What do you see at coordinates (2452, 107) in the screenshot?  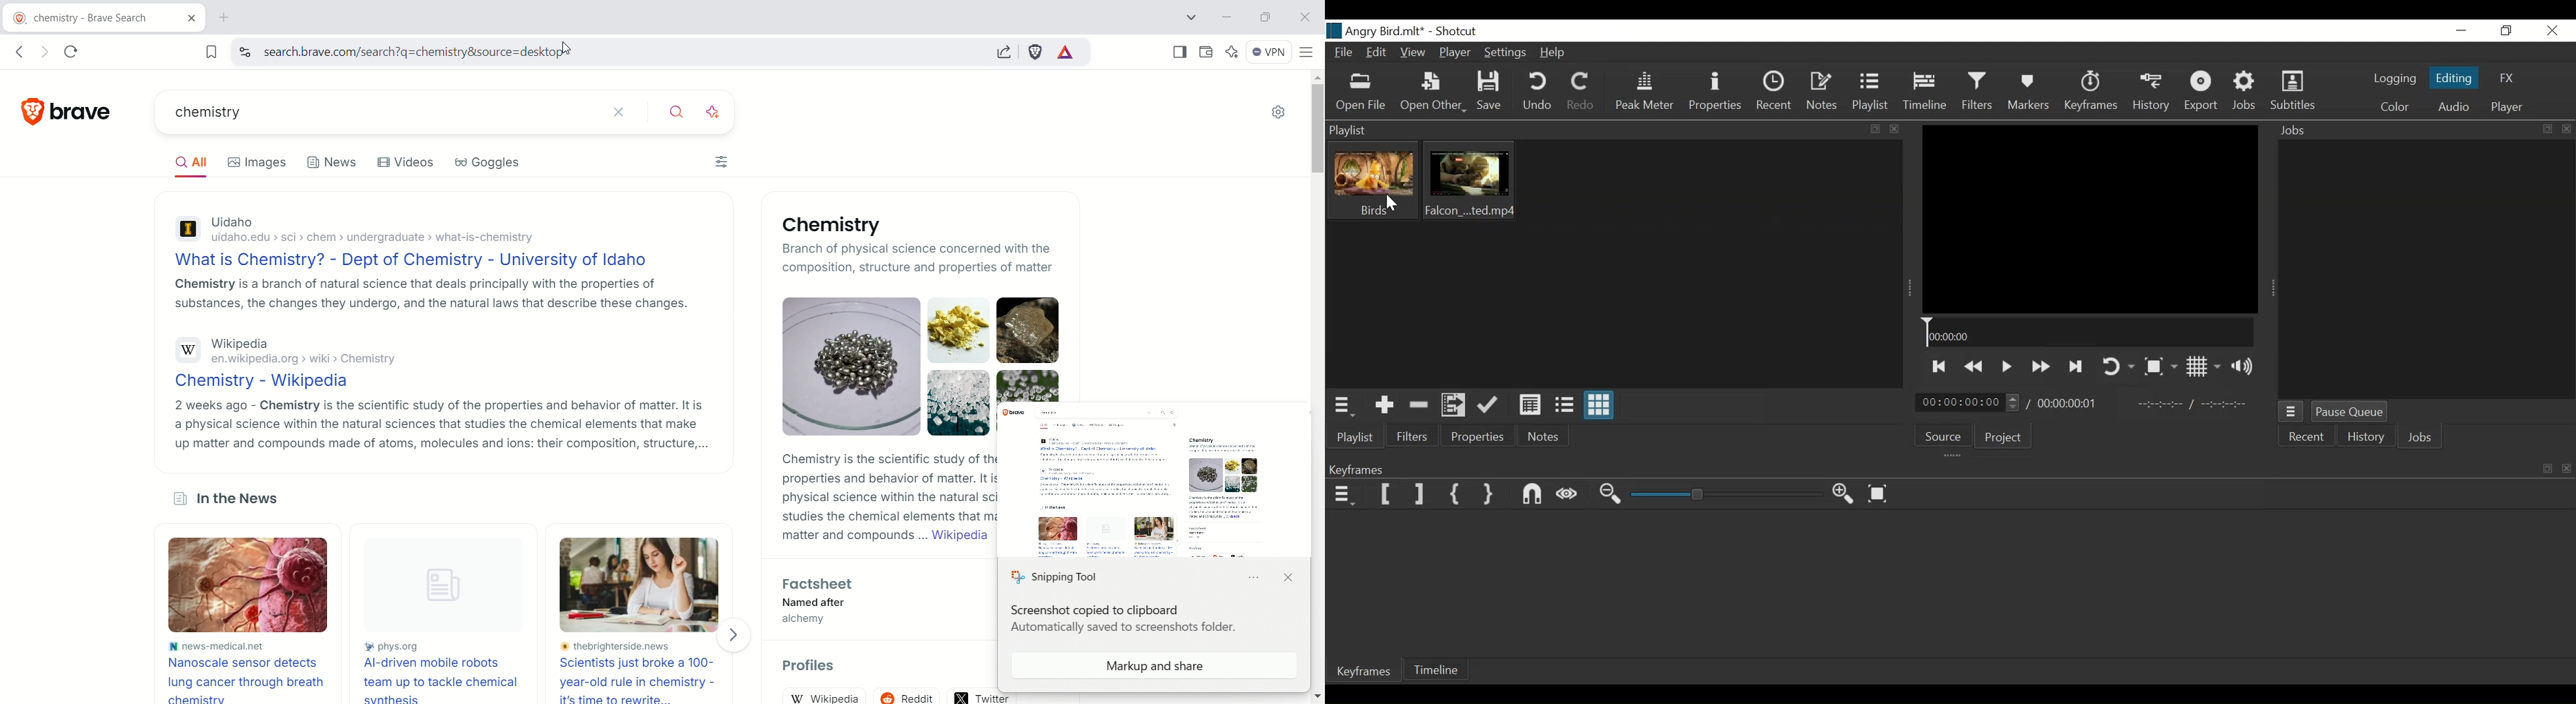 I see `Audio` at bounding box center [2452, 107].